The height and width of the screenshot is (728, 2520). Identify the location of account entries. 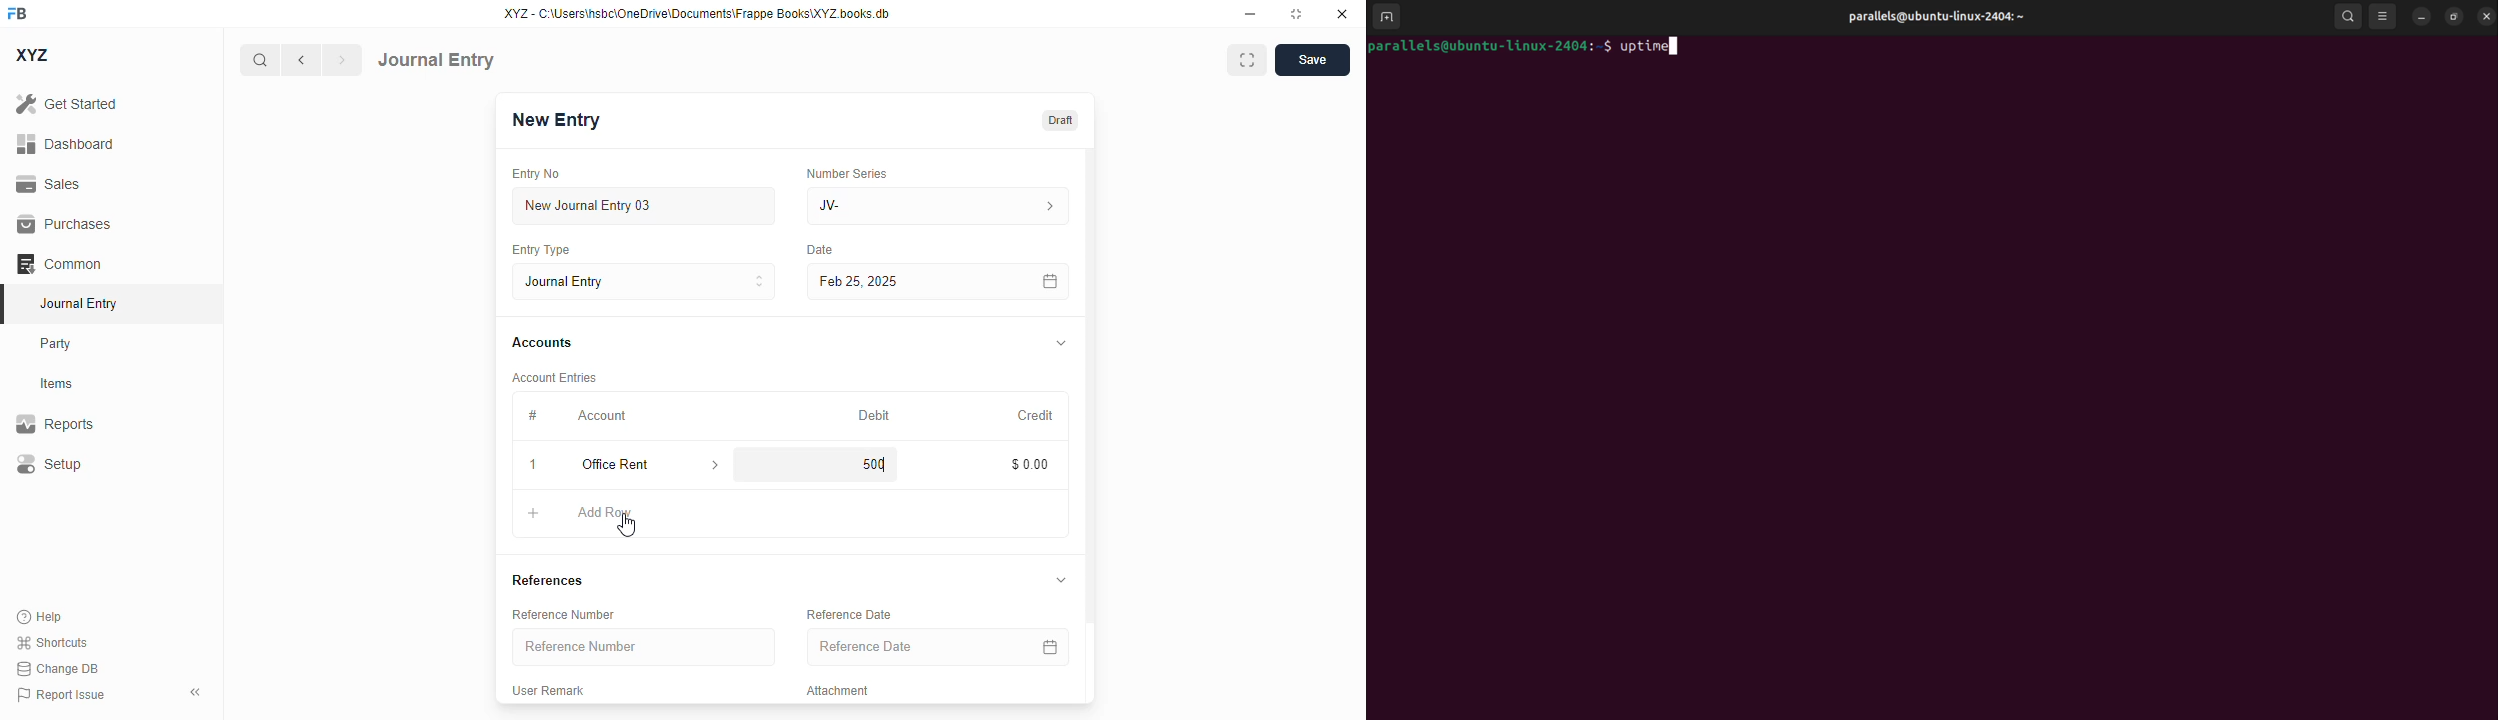
(554, 377).